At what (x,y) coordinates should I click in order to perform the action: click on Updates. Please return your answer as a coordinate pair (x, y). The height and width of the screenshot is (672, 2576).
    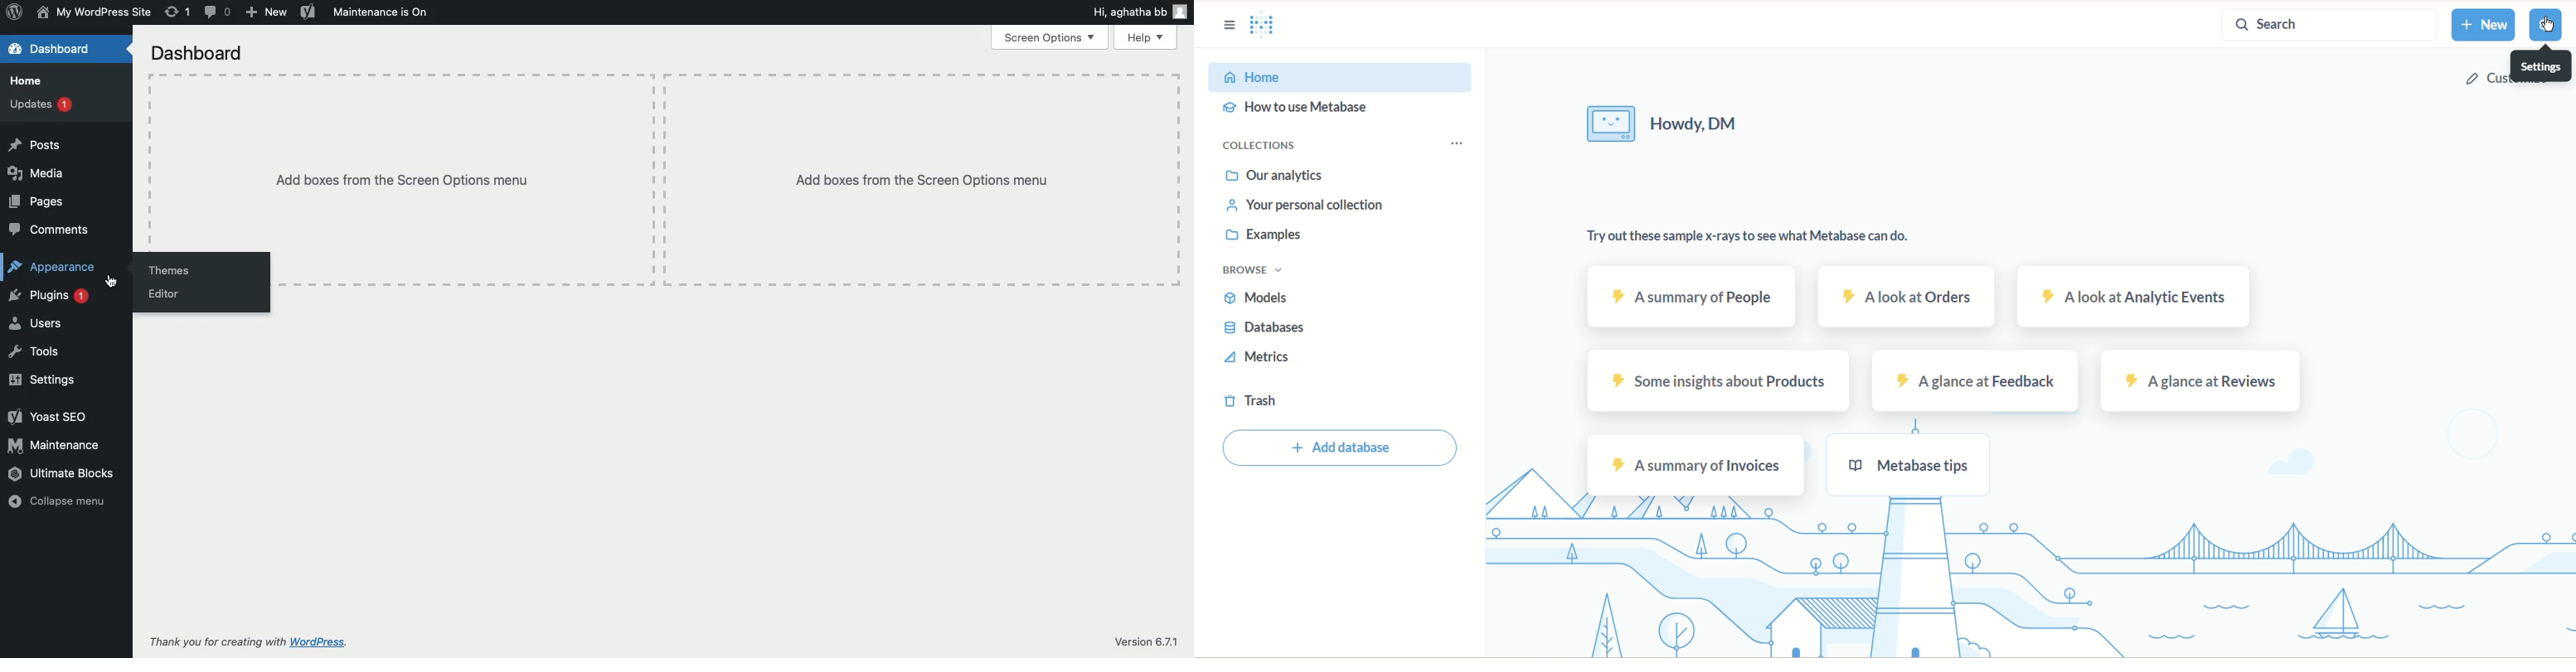
    Looking at the image, I should click on (43, 103).